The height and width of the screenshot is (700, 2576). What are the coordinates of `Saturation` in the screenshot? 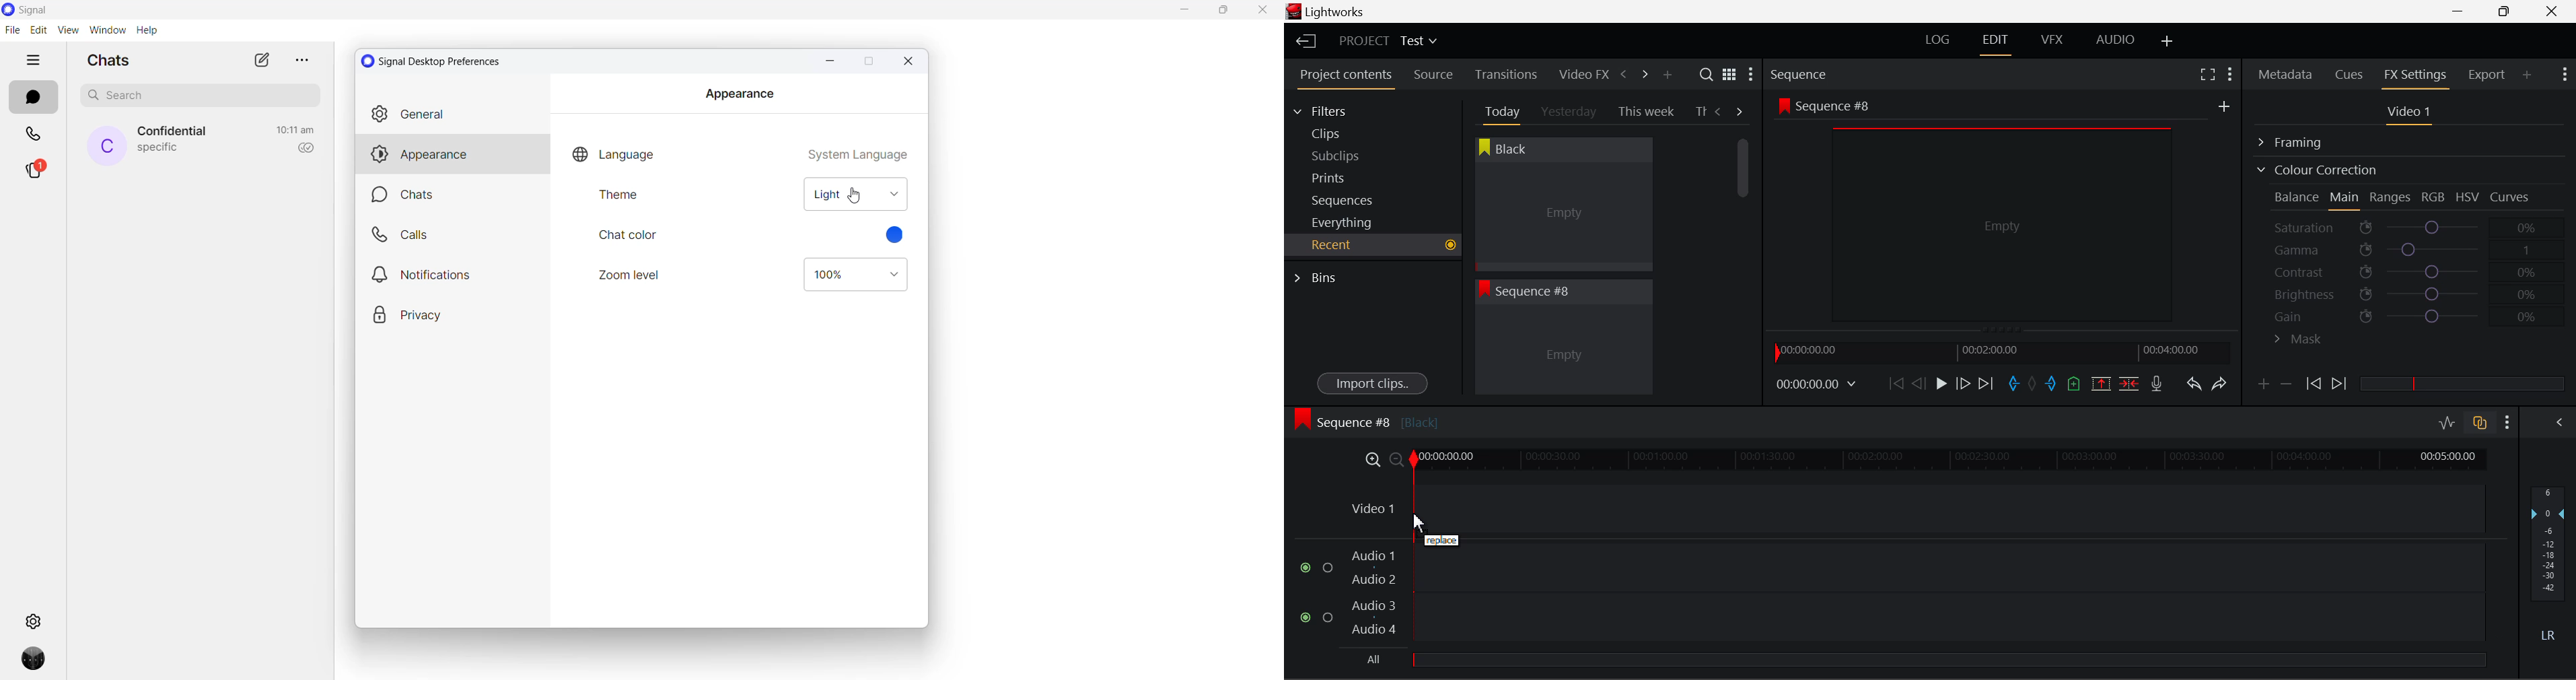 It's located at (2407, 225).